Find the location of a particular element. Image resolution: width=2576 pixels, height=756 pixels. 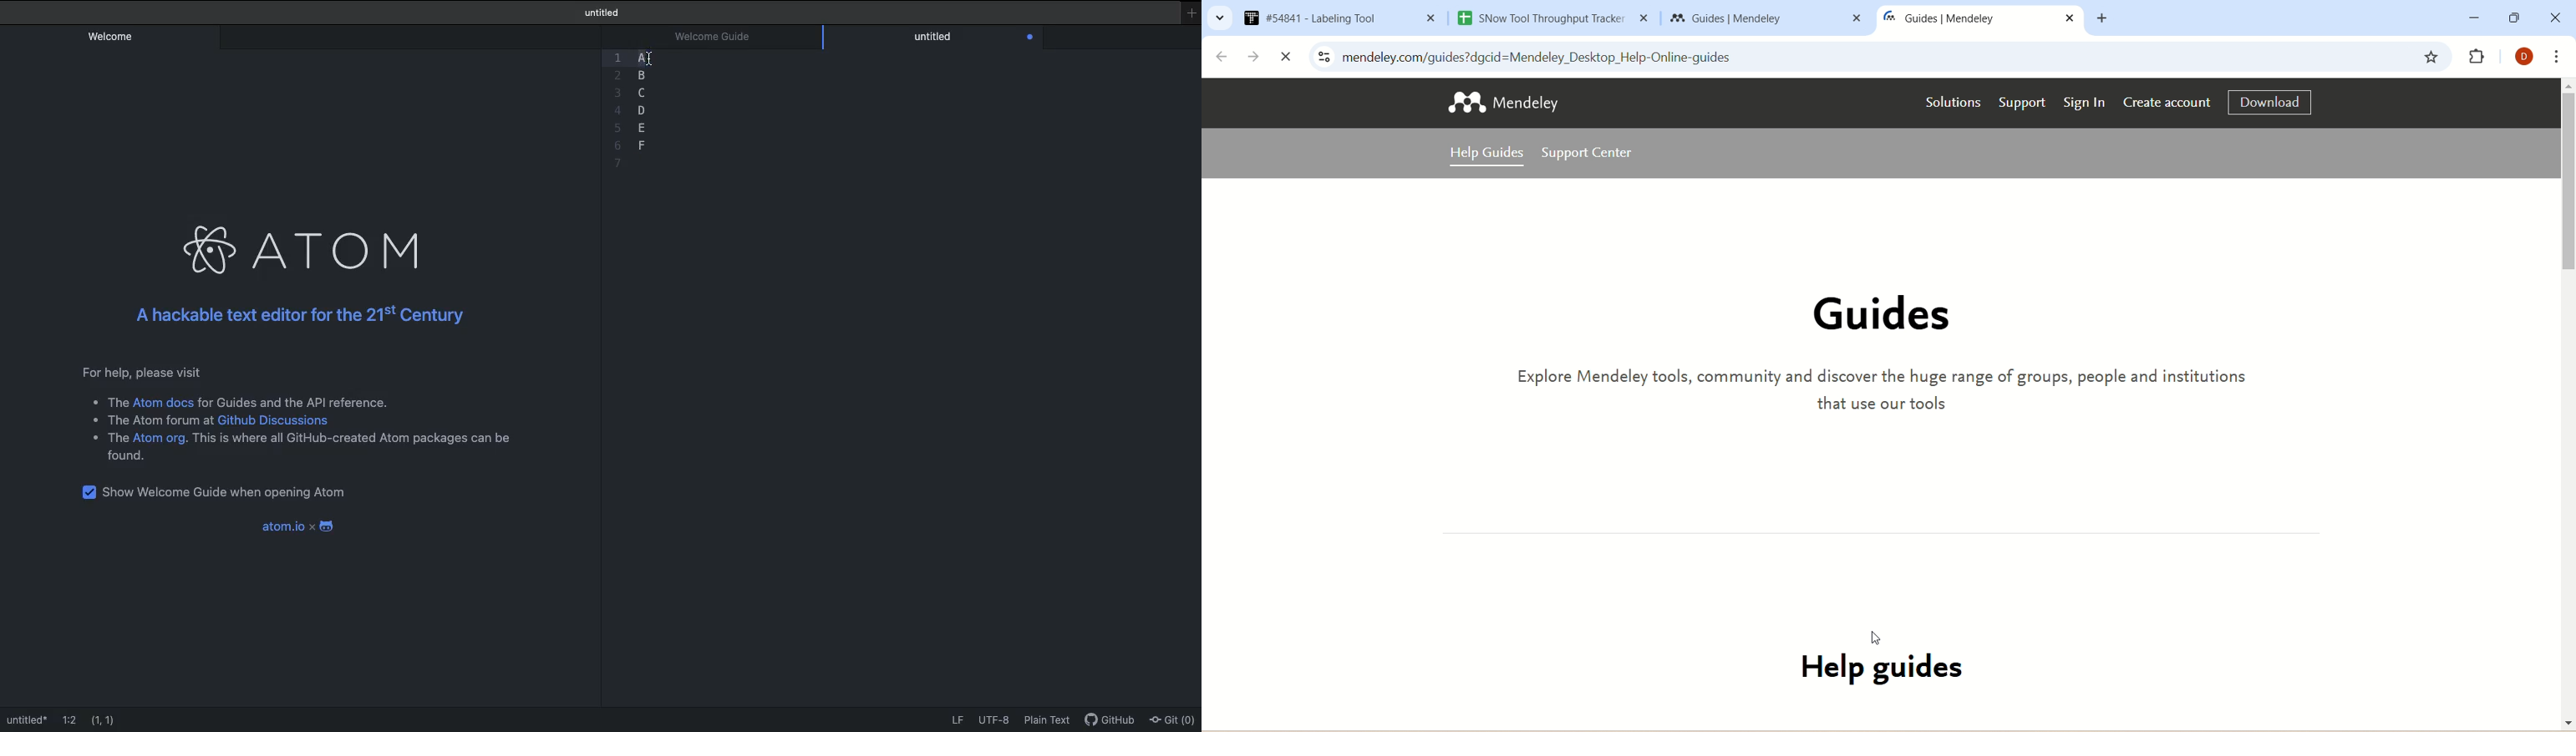

d is located at coordinates (644, 110).